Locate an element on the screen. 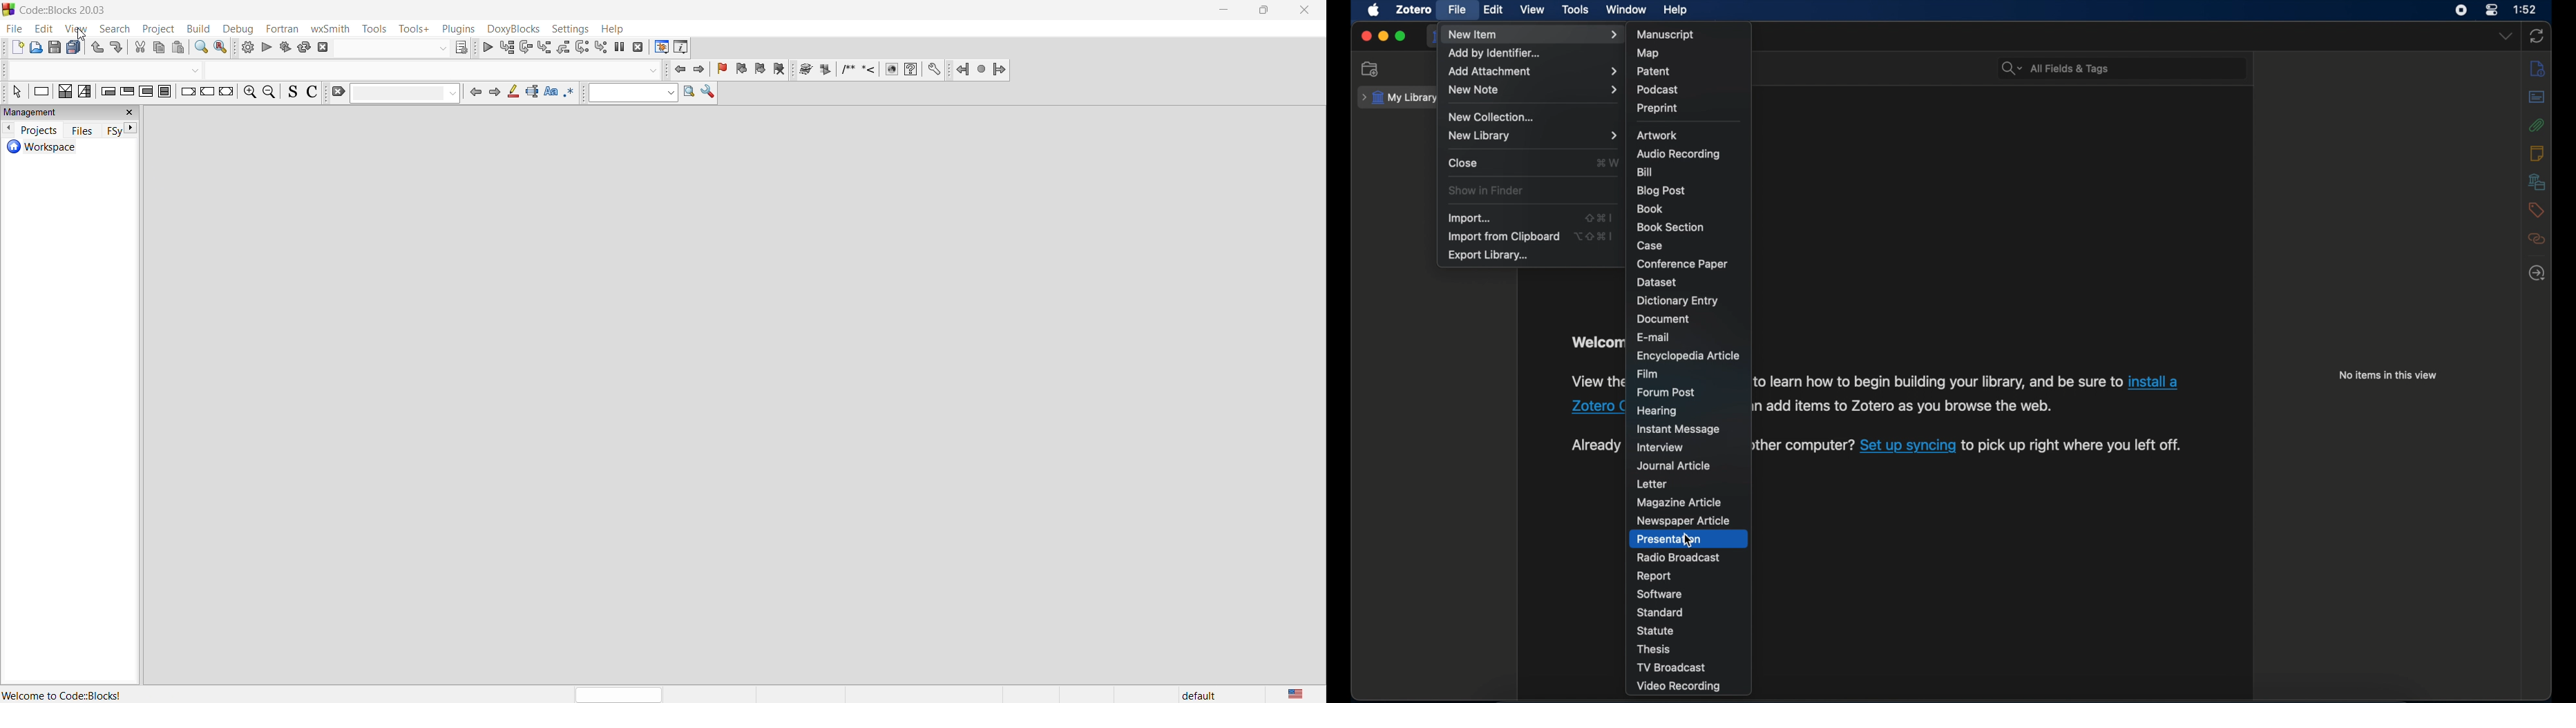 The height and width of the screenshot is (728, 2576). command + W is located at coordinates (1608, 163).